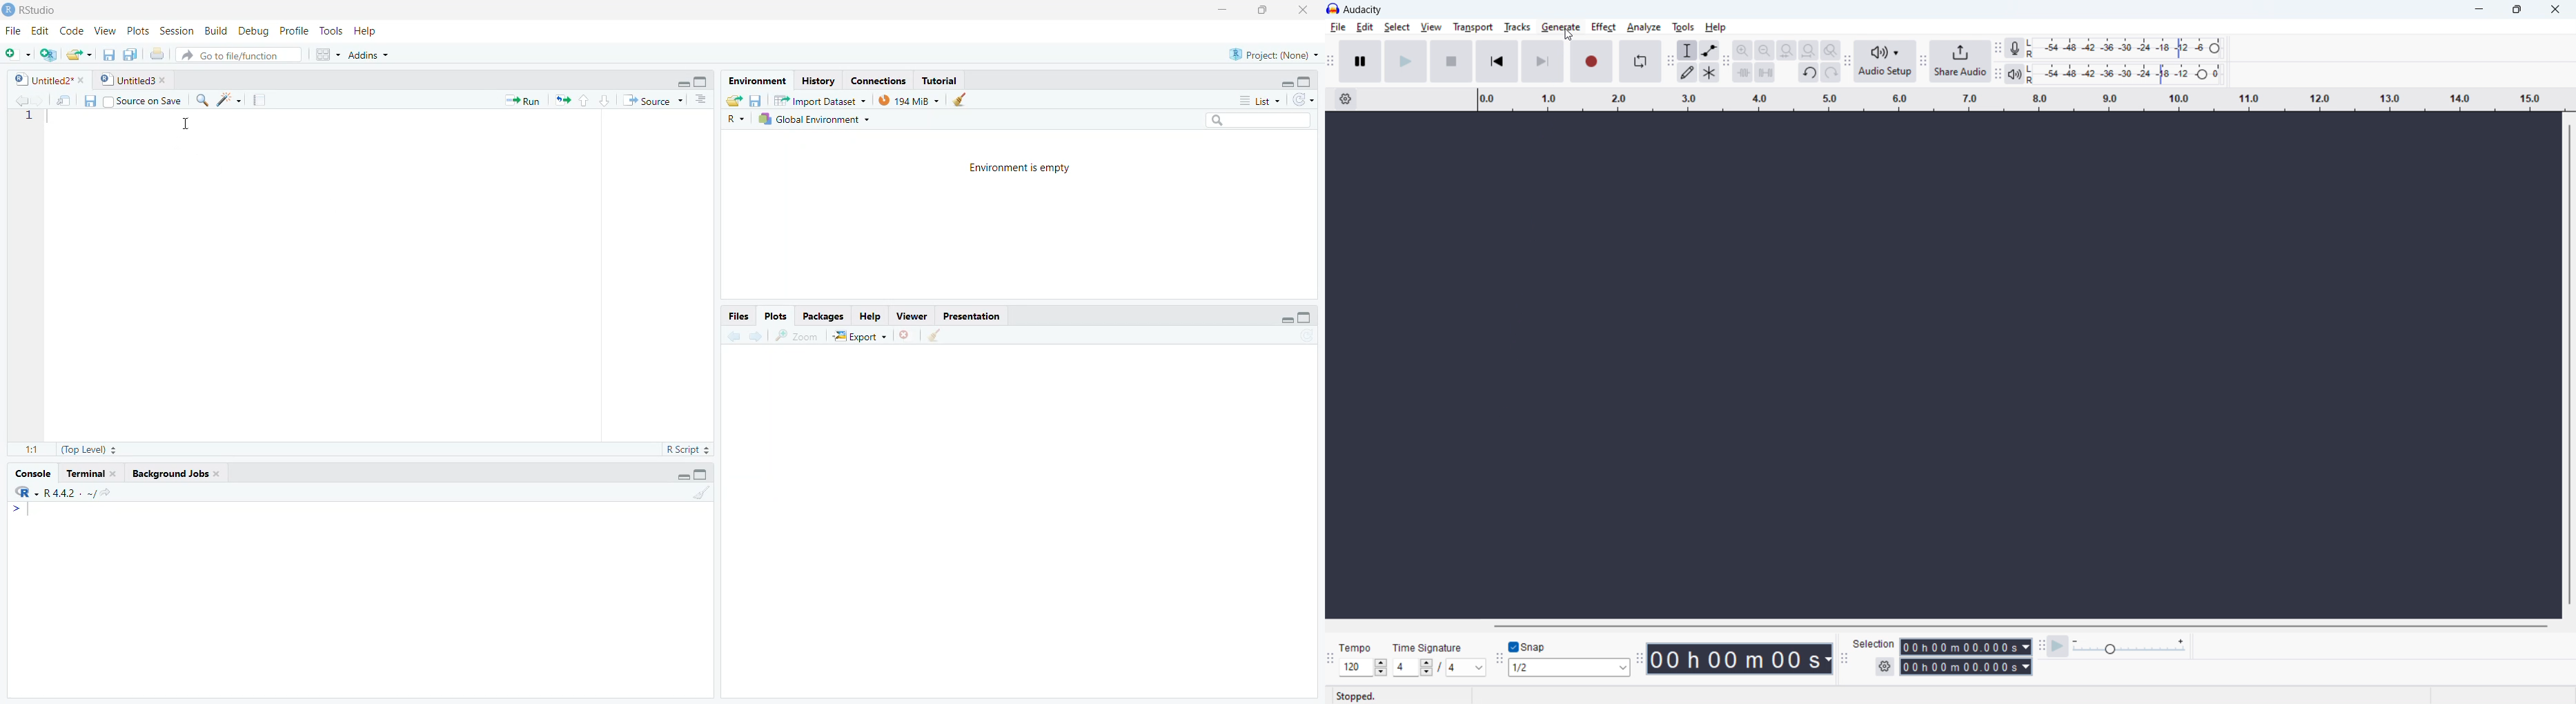  What do you see at coordinates (132, 54) in the screenshot?
I see `save all documents` at bounding box center [132, 54].